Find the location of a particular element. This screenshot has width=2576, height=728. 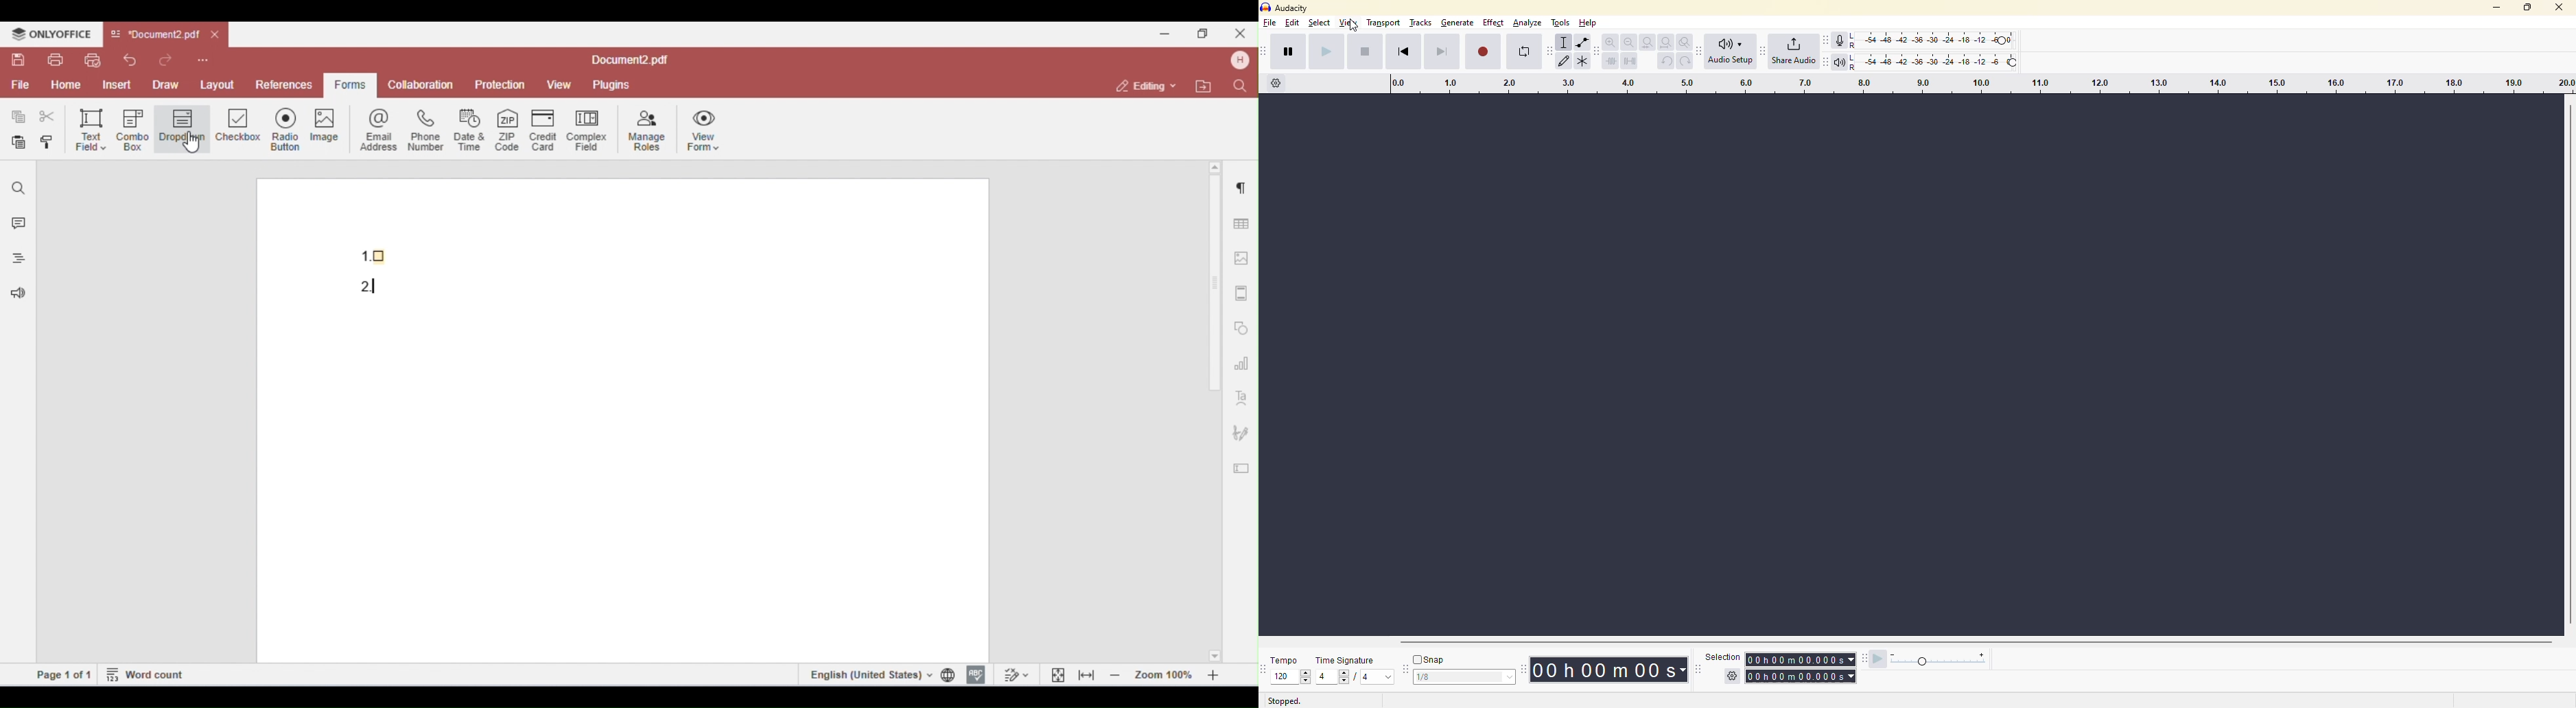

audacity tools toolbar is located at coordinates (1549, 53).